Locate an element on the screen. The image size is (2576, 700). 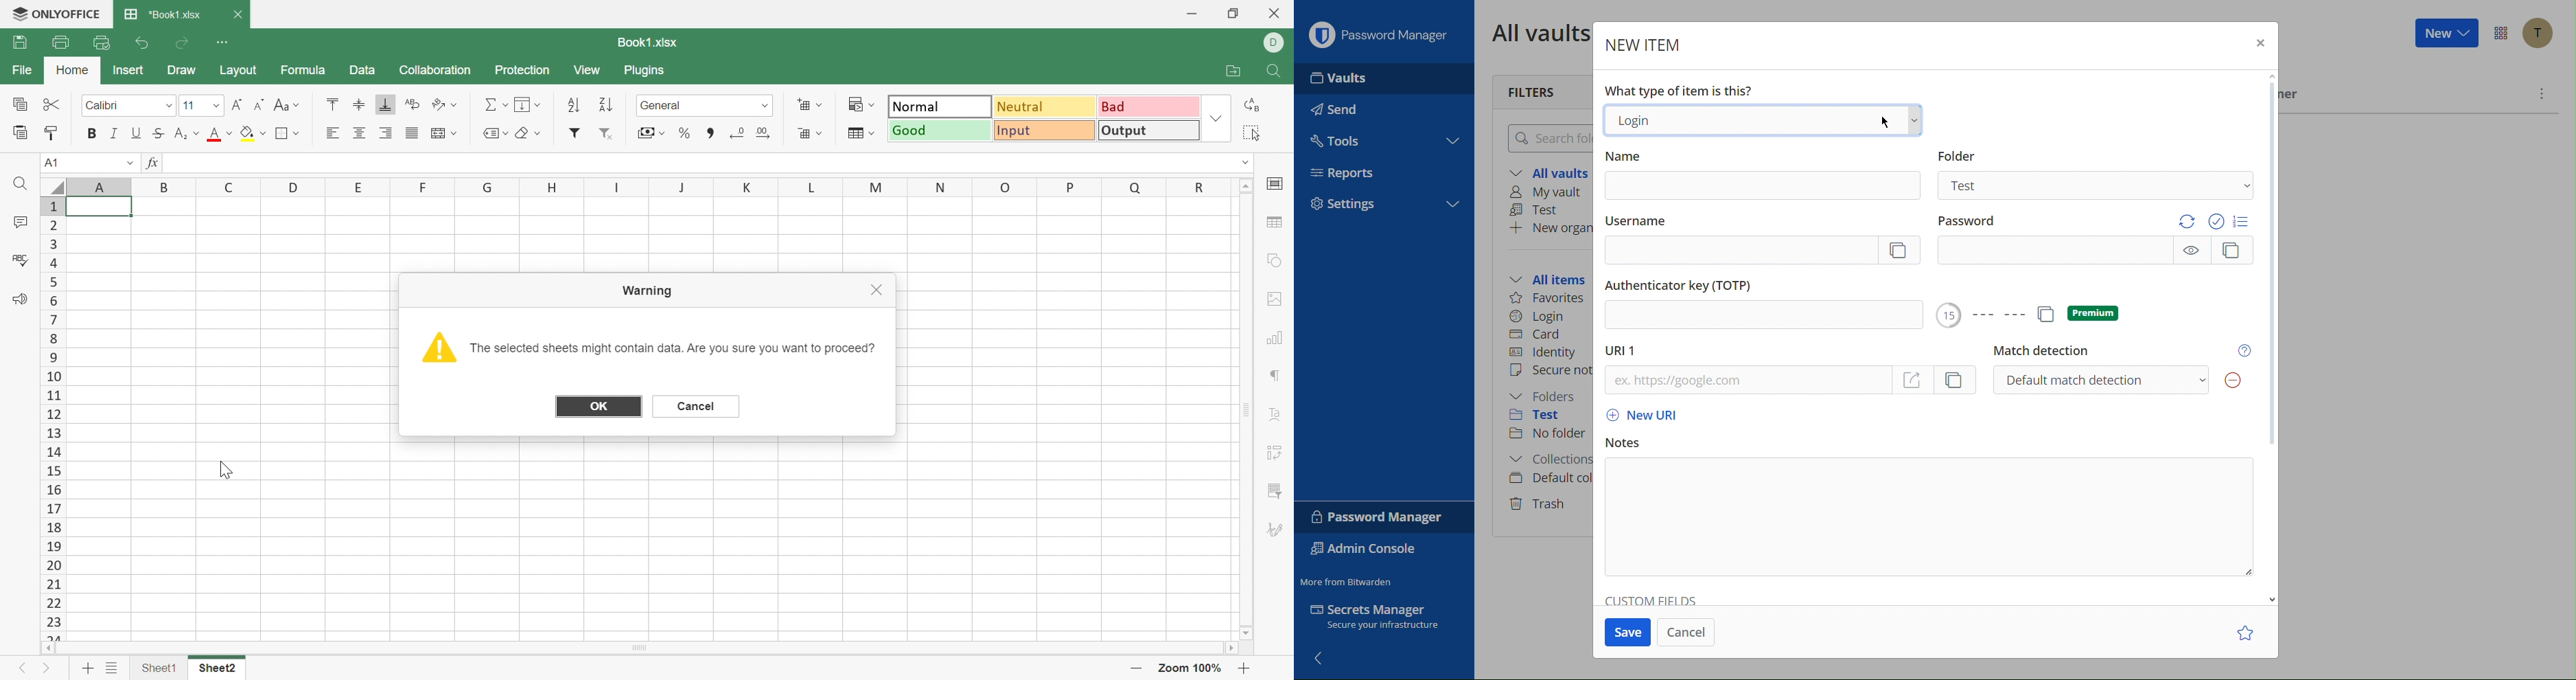
Neutral is located at coordinates (1043, 107).